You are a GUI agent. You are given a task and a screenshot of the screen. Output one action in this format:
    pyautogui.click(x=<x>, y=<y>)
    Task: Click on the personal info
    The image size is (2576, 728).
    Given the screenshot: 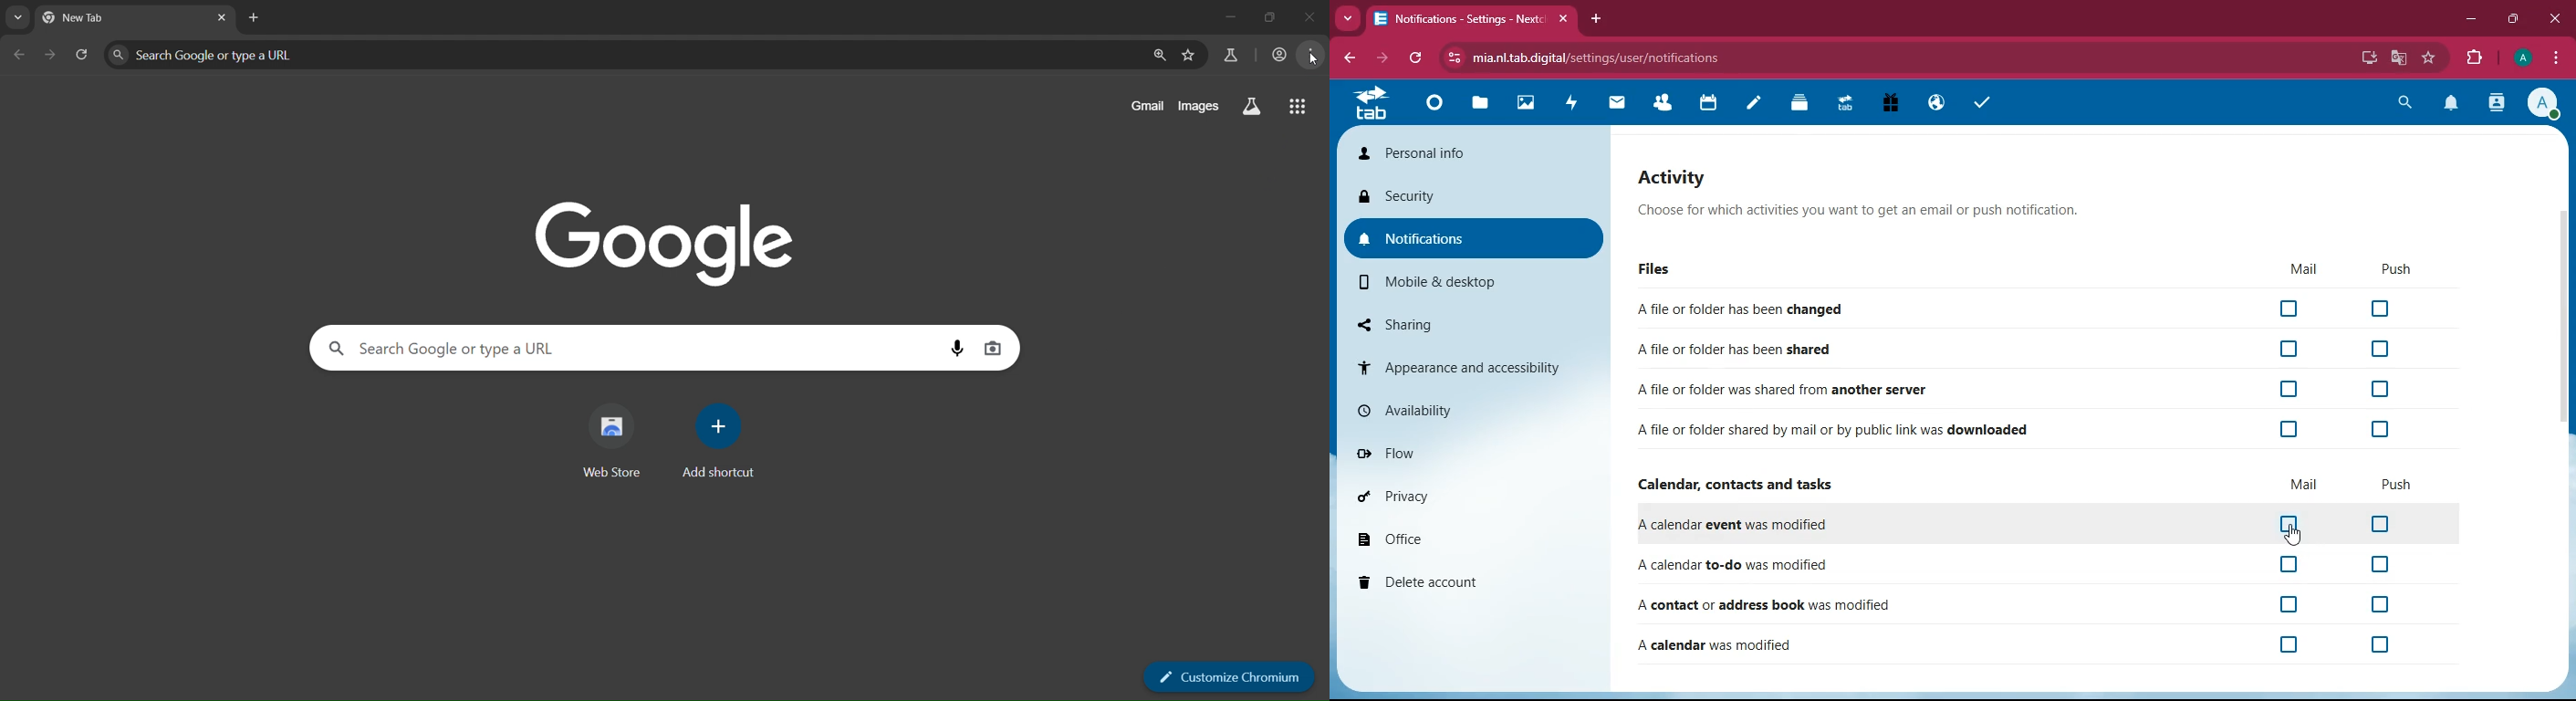 What is the action you would take?
    pyautogui.click(x=1476, y=152)
    